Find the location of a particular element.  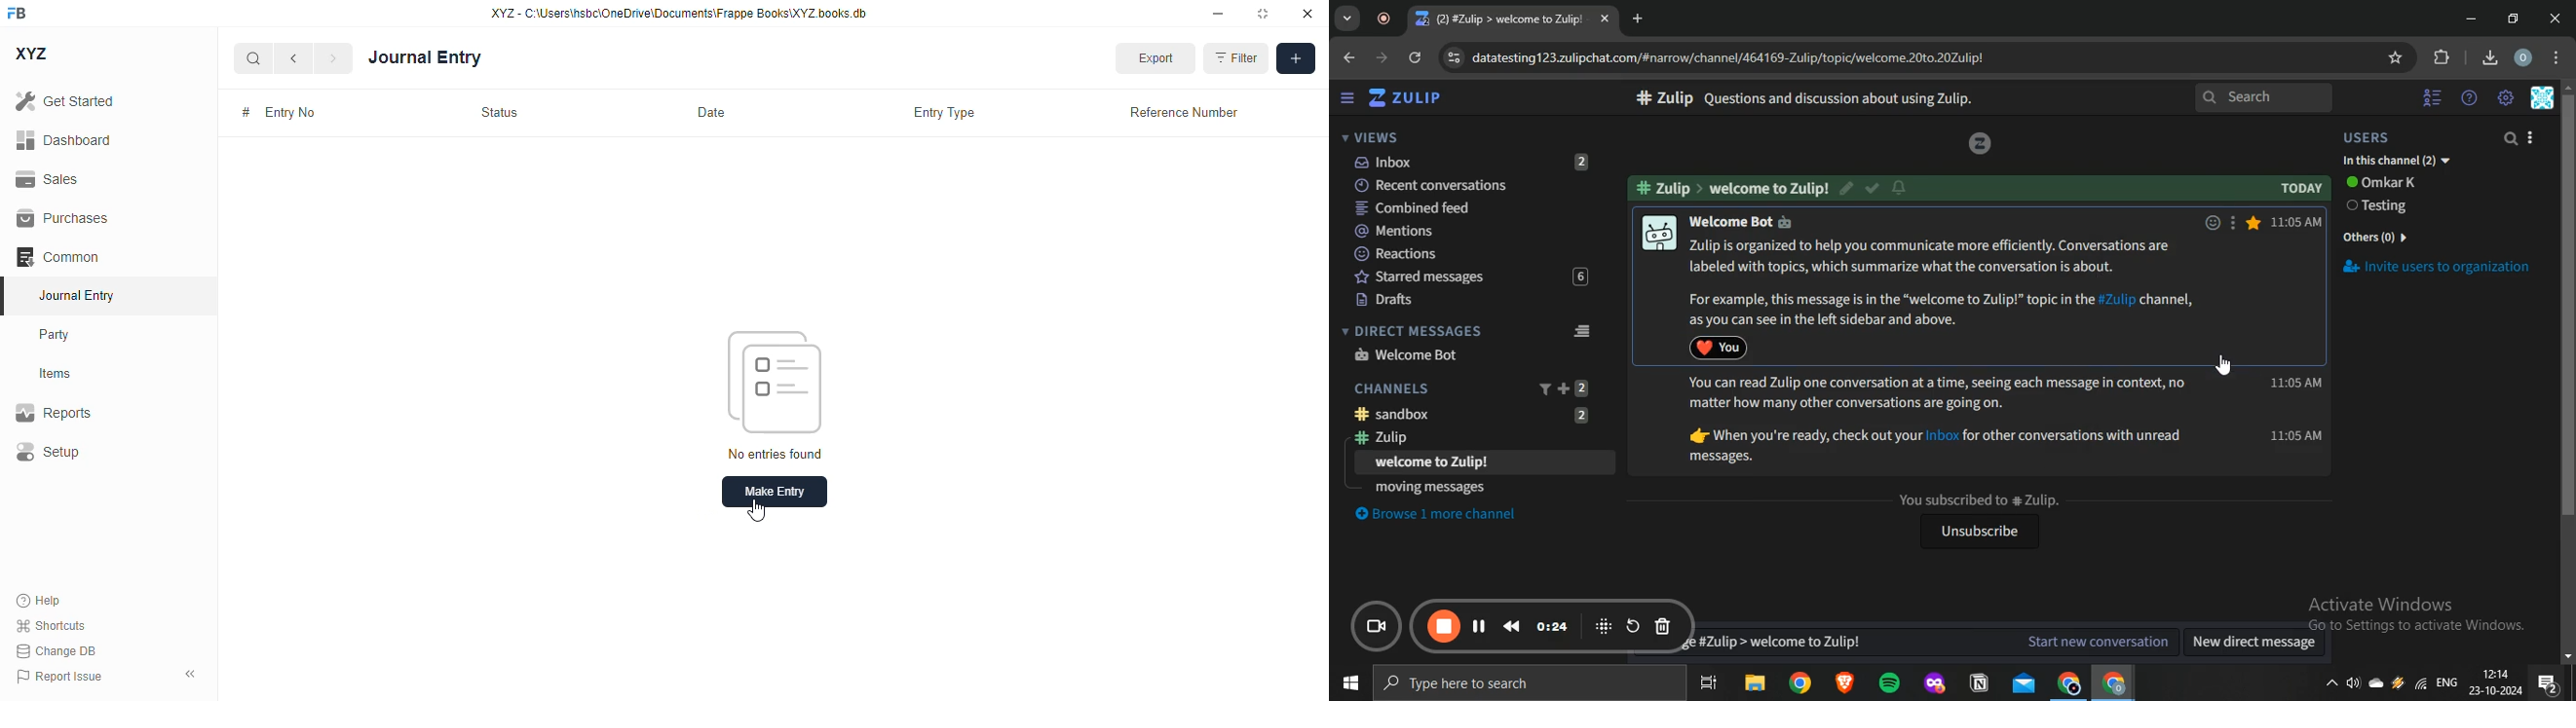

notifications is located at coordinates (2548, 684).